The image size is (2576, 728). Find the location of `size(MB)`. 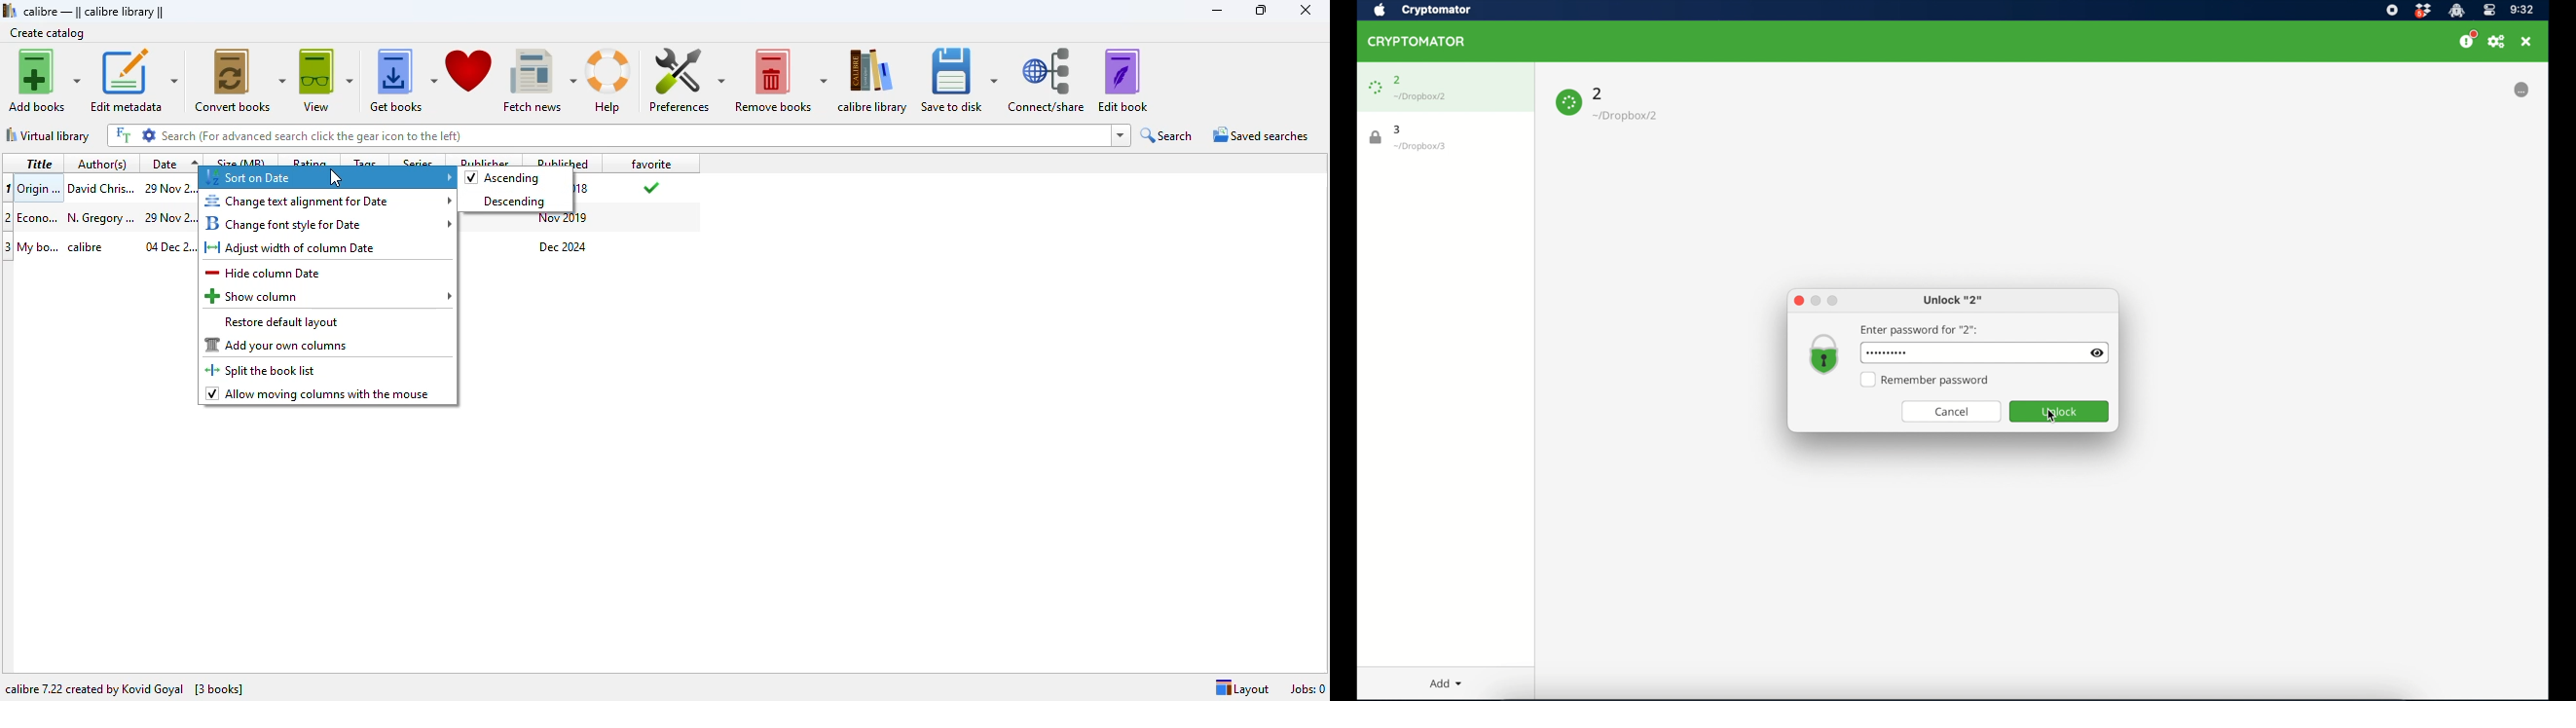

size(MB) is located at coordinates (242, 161).